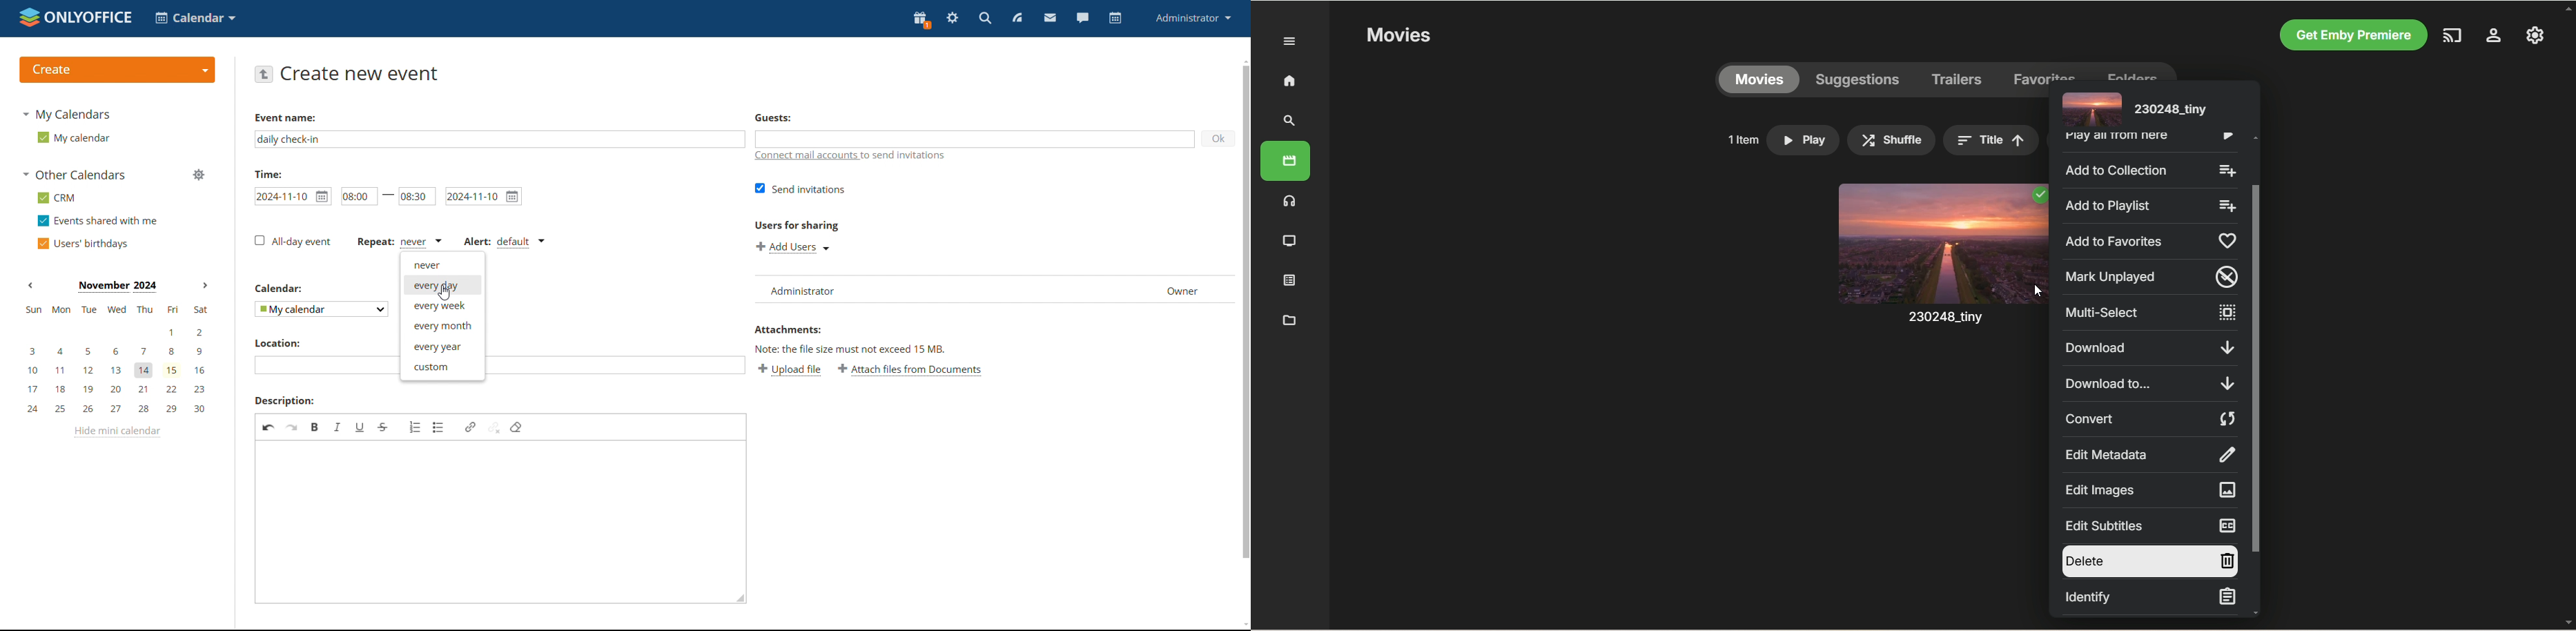 Image resolution: width=2576 pixels, height=644 pixels. Describe the element at coordinates (337, 426) in the screenshot. I see `italic` at that location.